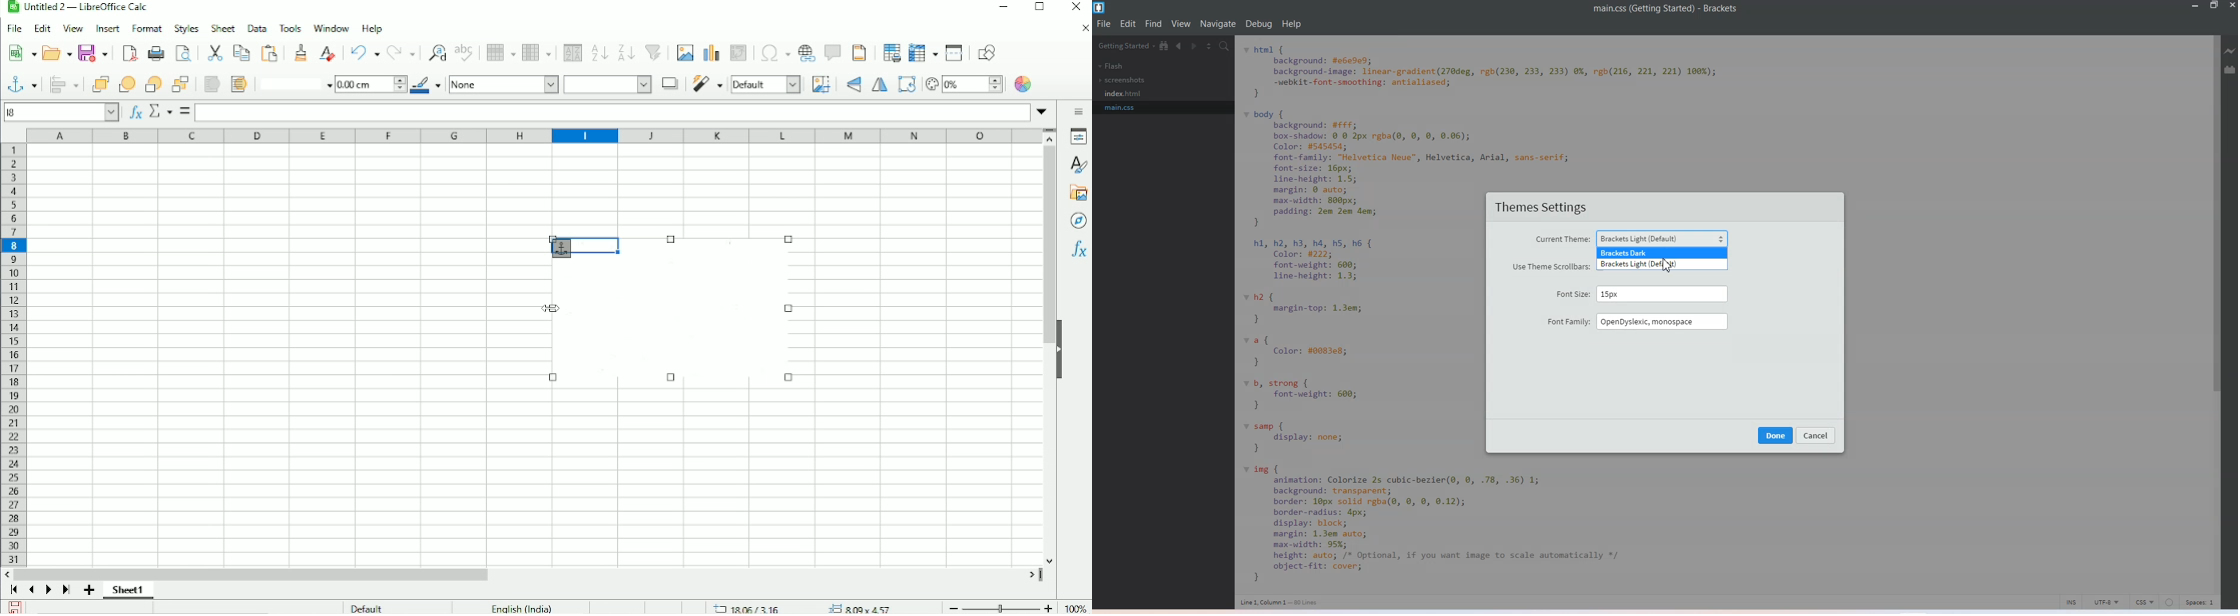 This screenshot has height=616, width=2240. I want to click on File, so click(14, 29).